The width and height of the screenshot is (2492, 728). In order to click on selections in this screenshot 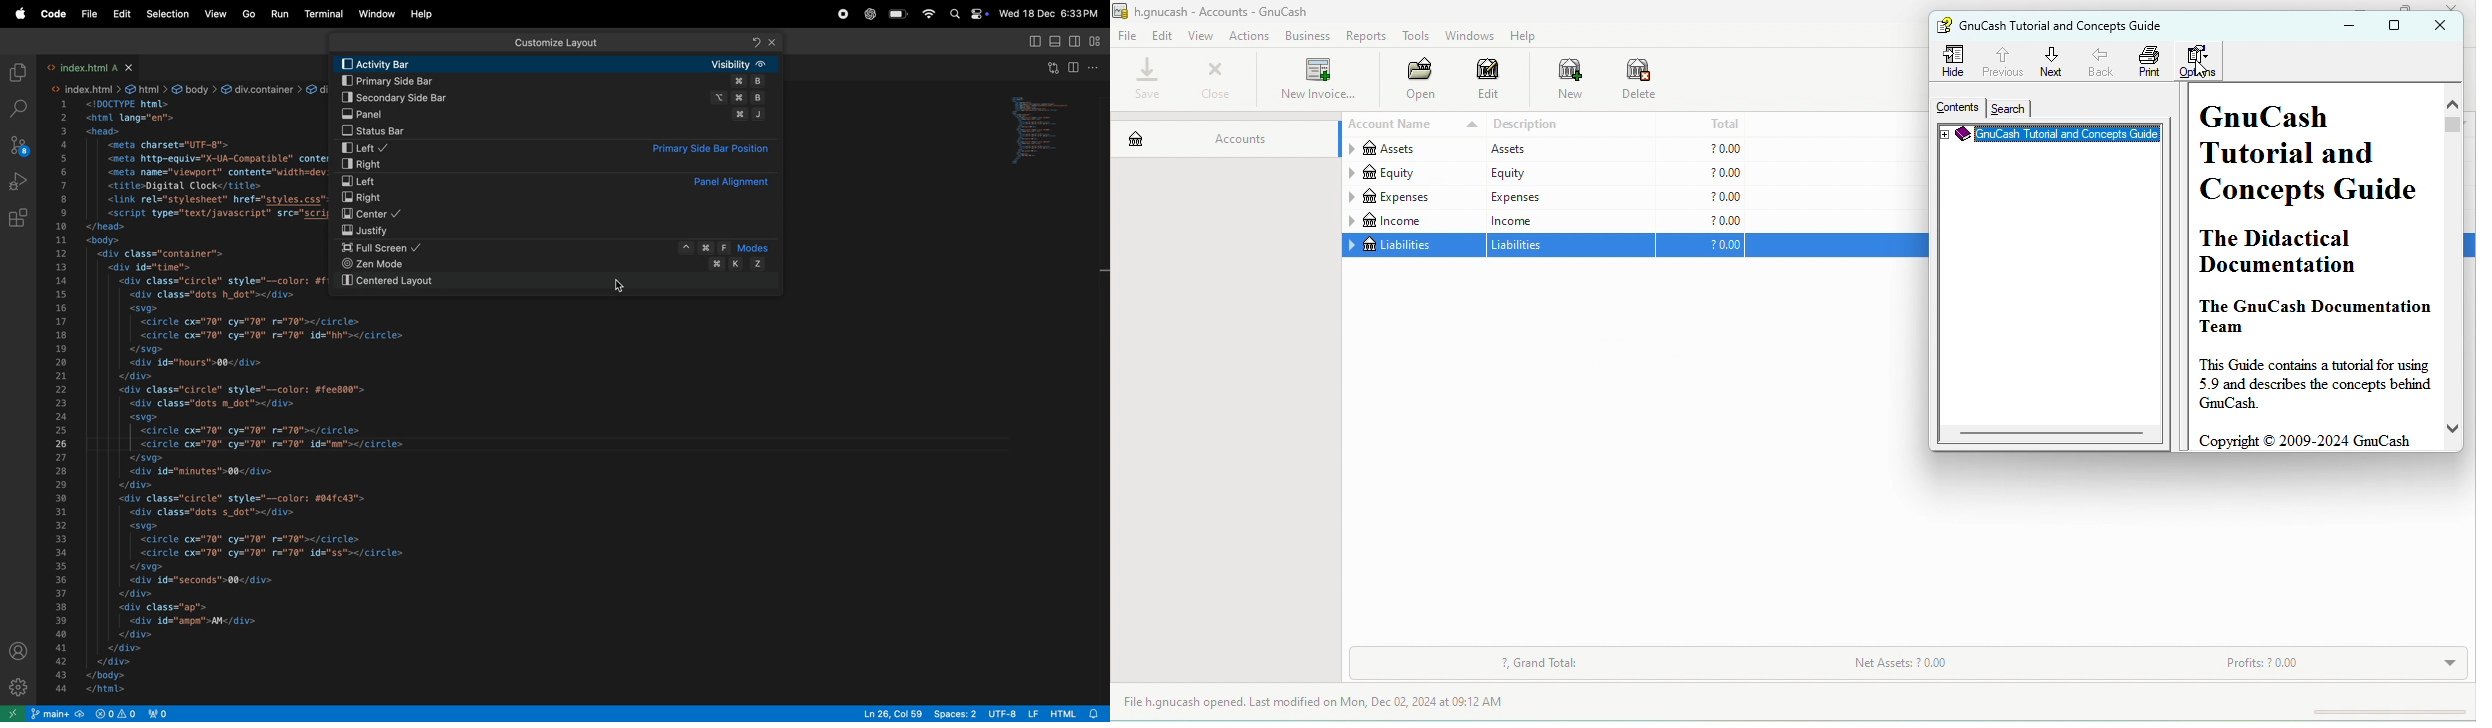, I will do `click(165, 14)`.